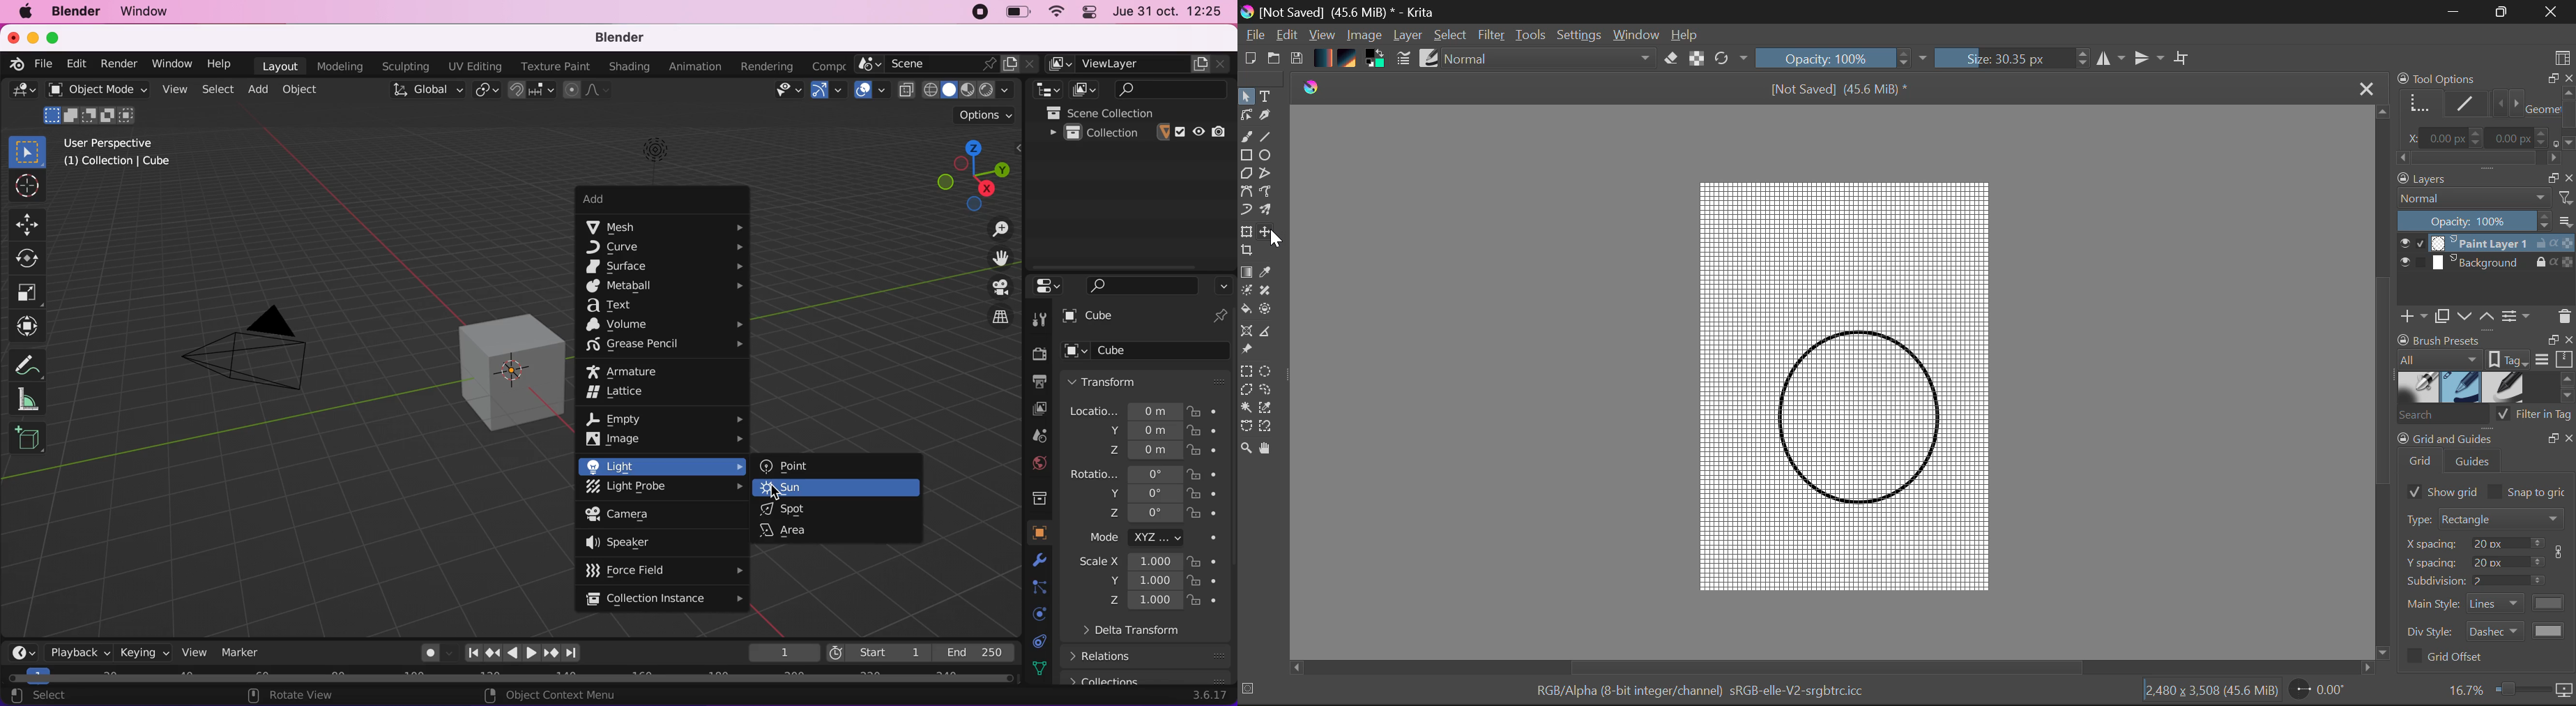 Image resolution: width=2576 pixels, height=728 pixels. I want to click on Restore Down, so click(2454, 13).